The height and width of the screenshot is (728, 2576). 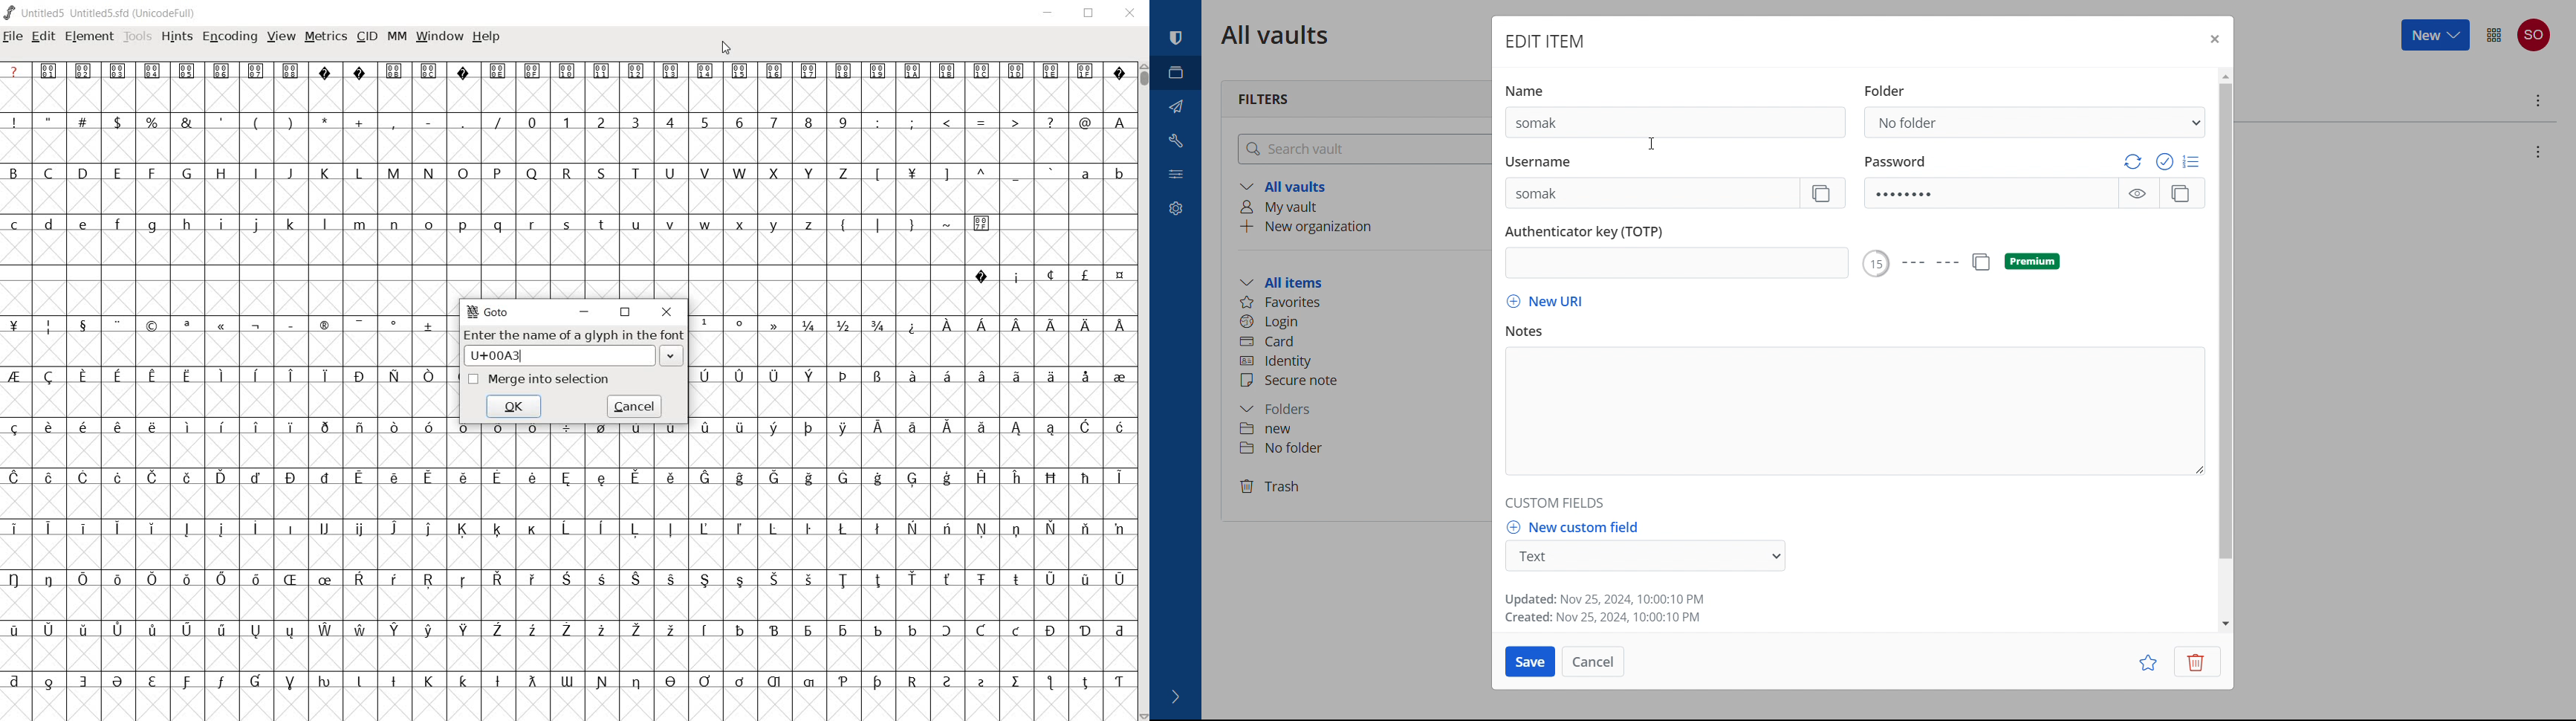 I want to click on Symbol, so click(x=1050, y=377).